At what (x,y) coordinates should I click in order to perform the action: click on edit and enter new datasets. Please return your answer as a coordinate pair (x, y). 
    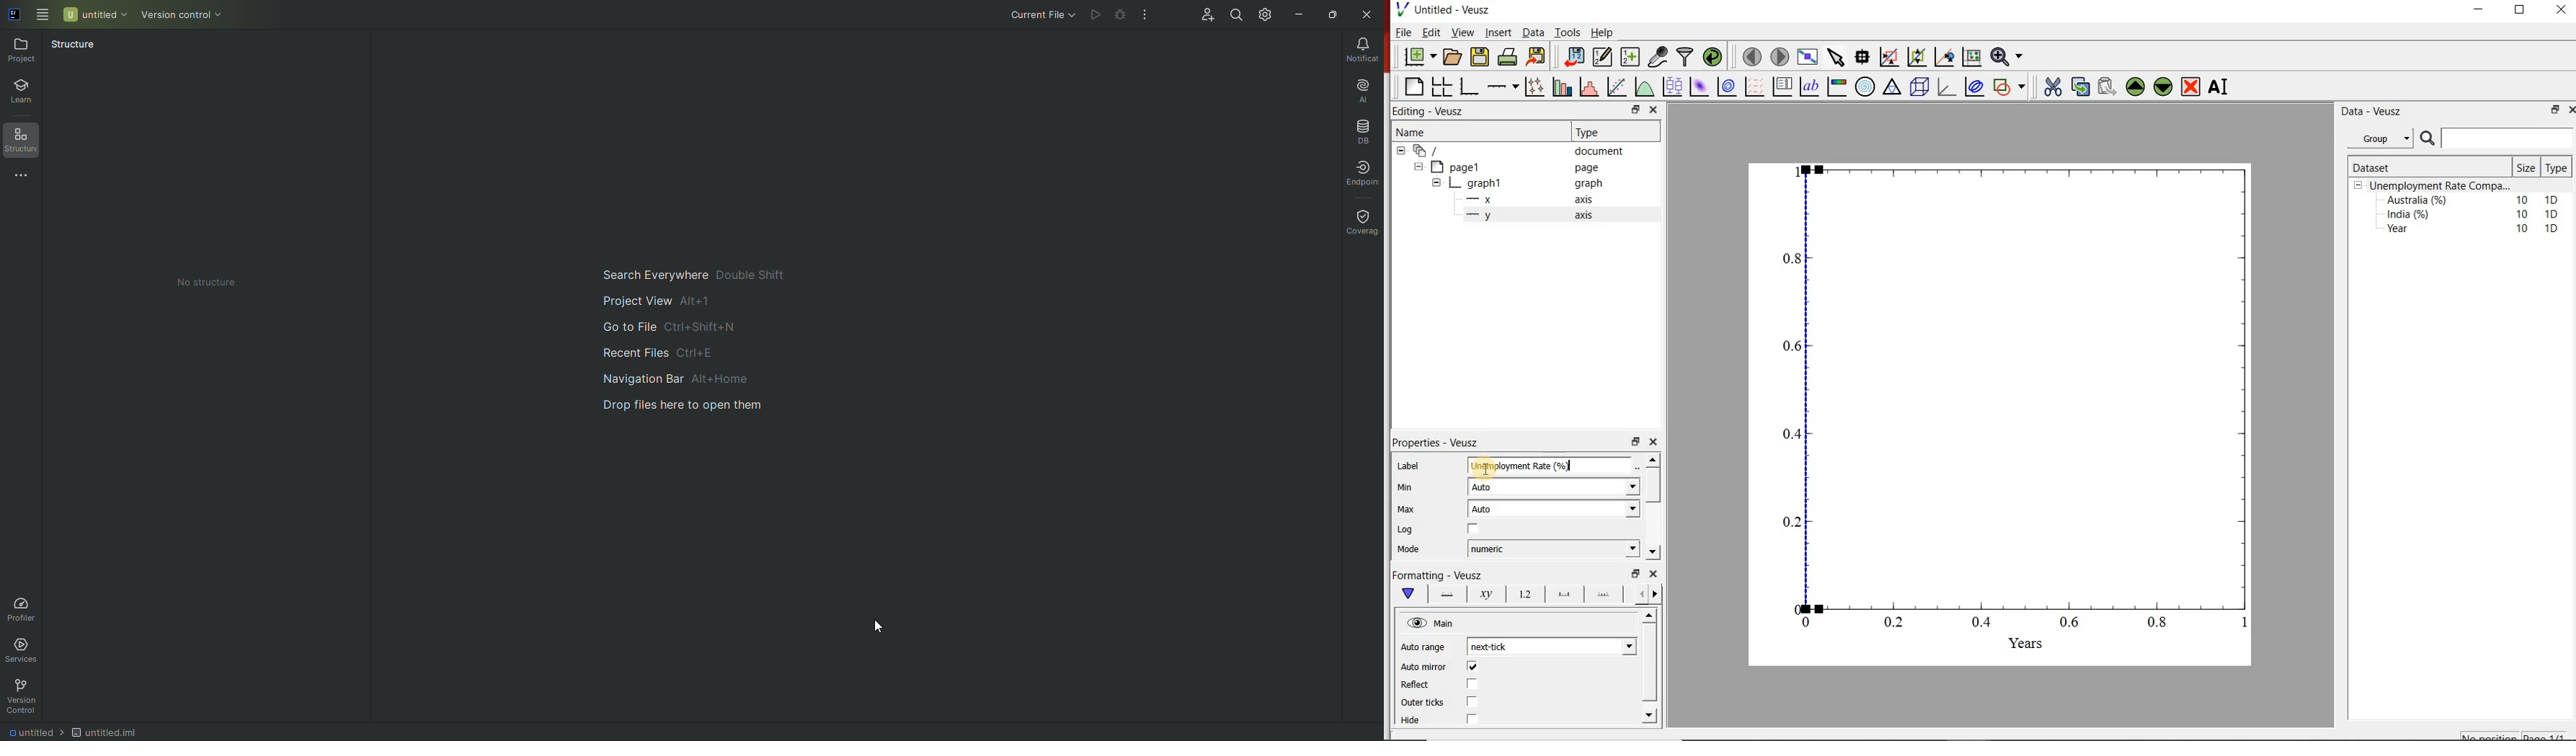
    Looking at the image, I should click on (1604, 55).